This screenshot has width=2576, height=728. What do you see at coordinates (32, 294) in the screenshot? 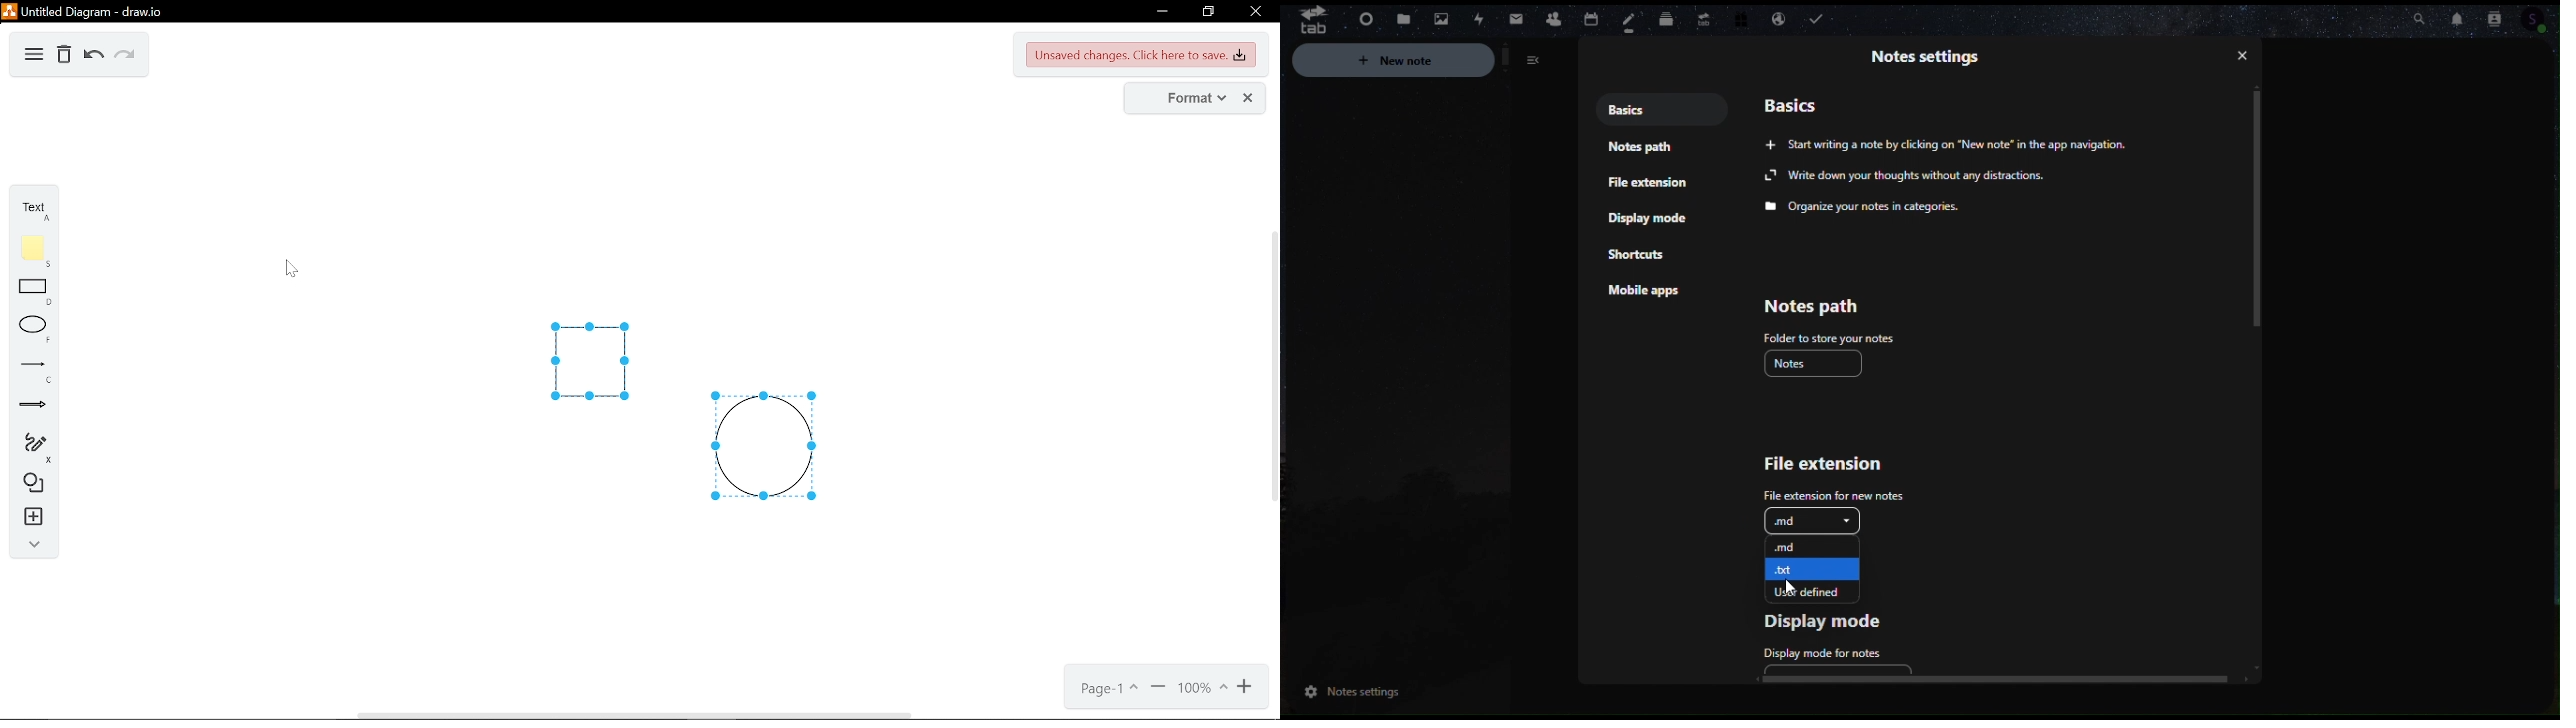
I see `rectangle` at bounding box center [32, 294].